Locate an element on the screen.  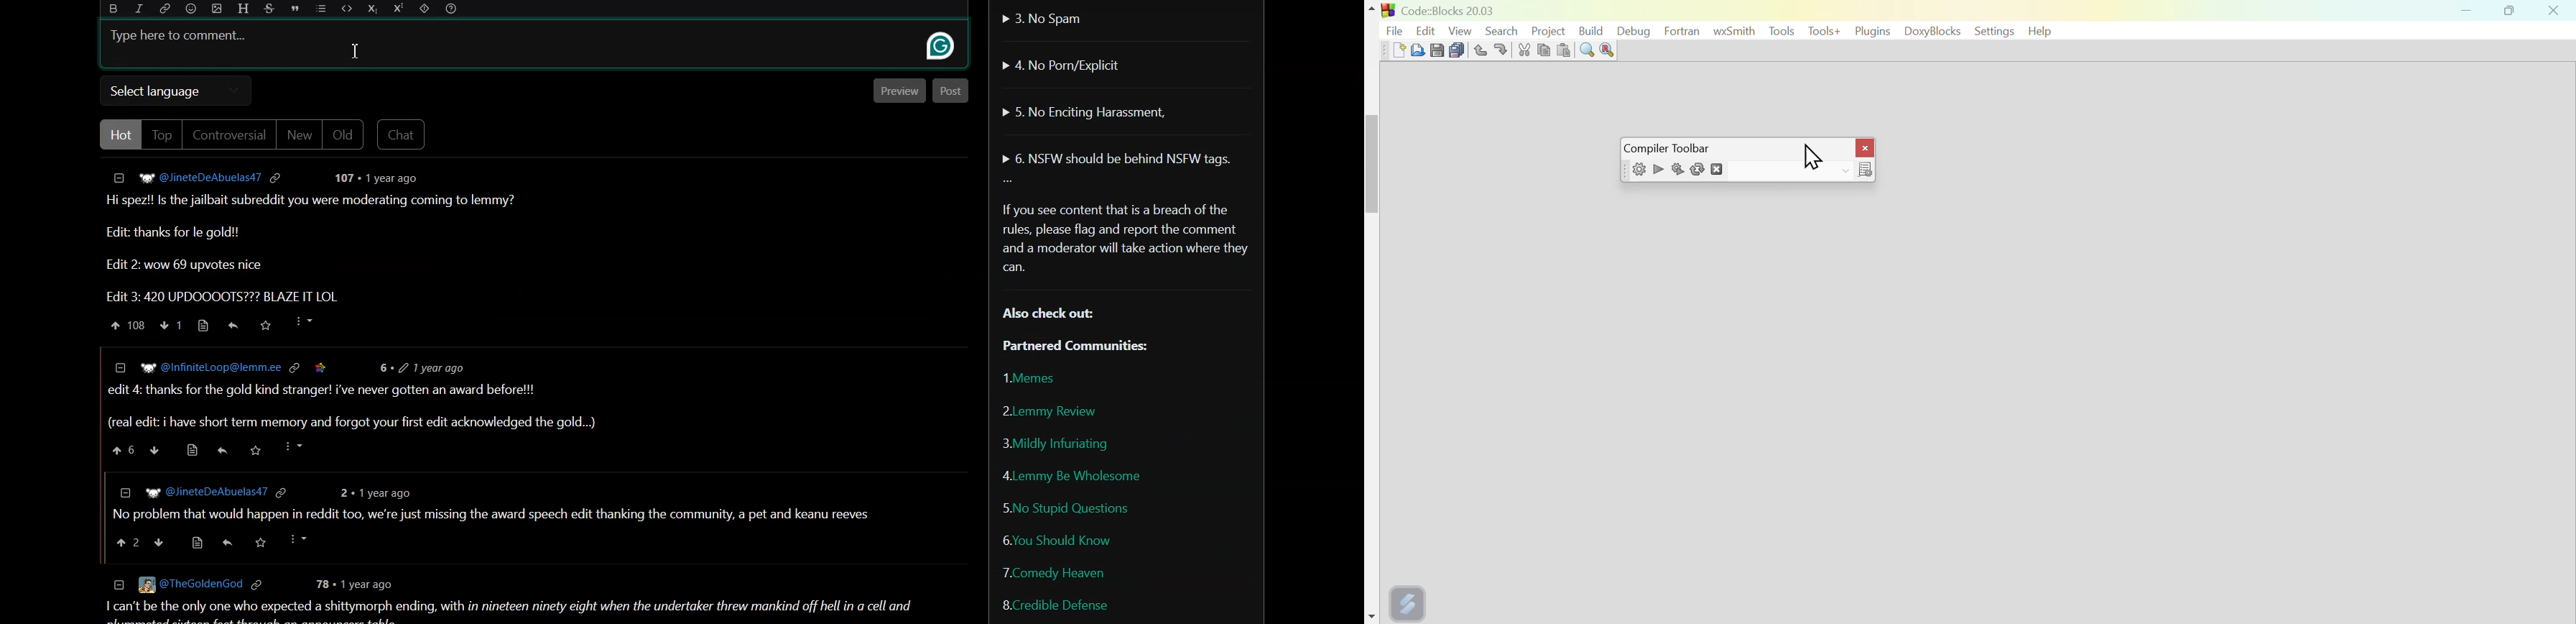
6+ 2 1vear ago is located at coordinates (434, 367).